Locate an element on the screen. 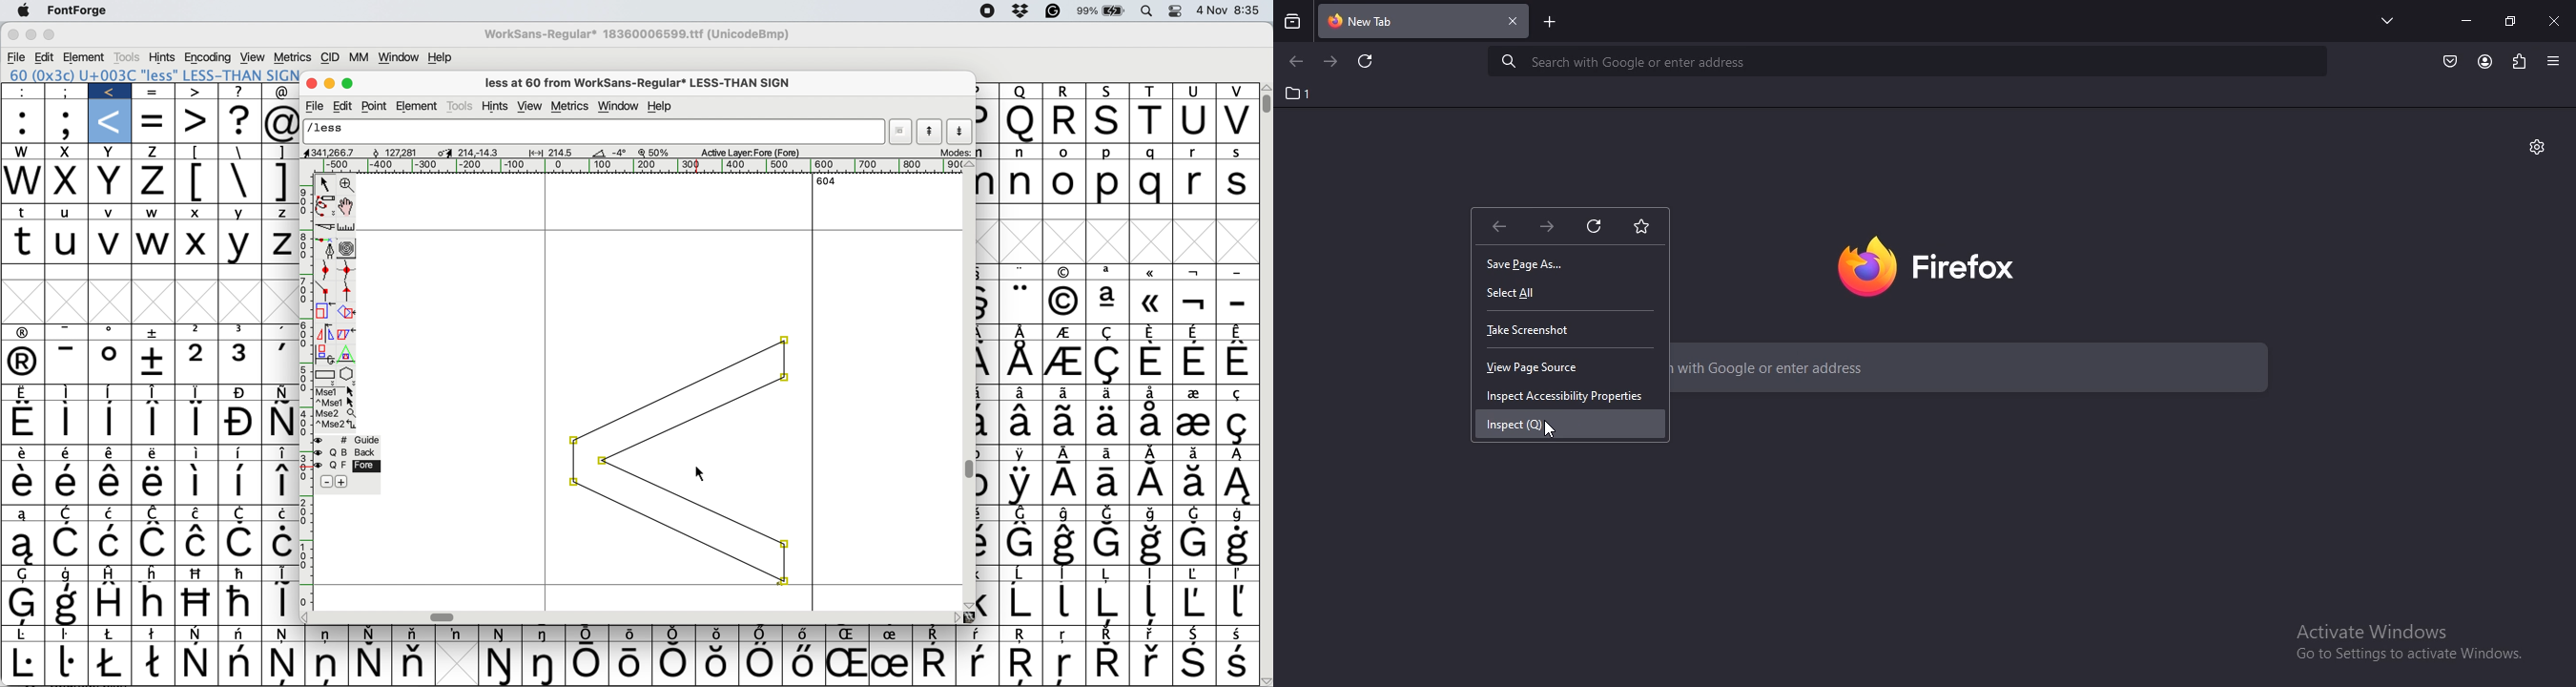 The image size is (2576, 700). WorkSans-Regular* 18360006599.ttf (UnicodeBmp) is located at coordinates (640, 35).